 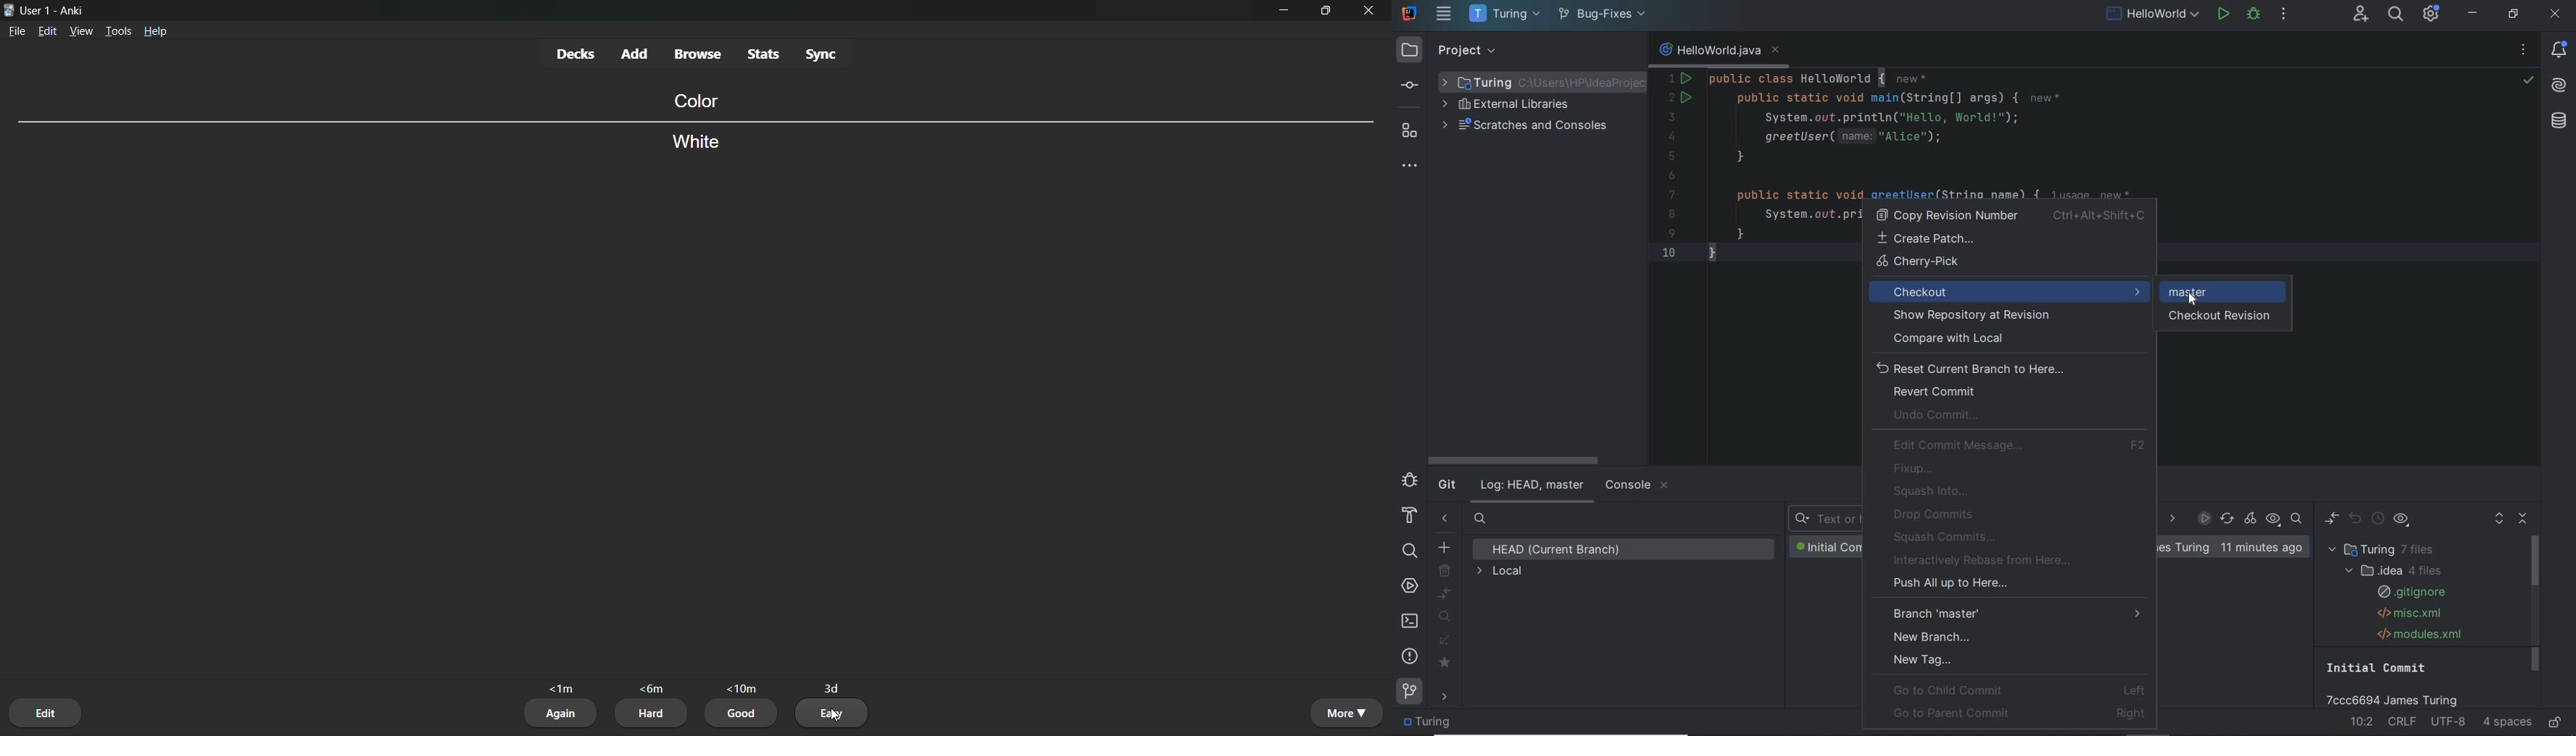 What do you see at coordinates (1627, 51) in the screenshot?
I see `hide` at bounding box center [1627, 51].